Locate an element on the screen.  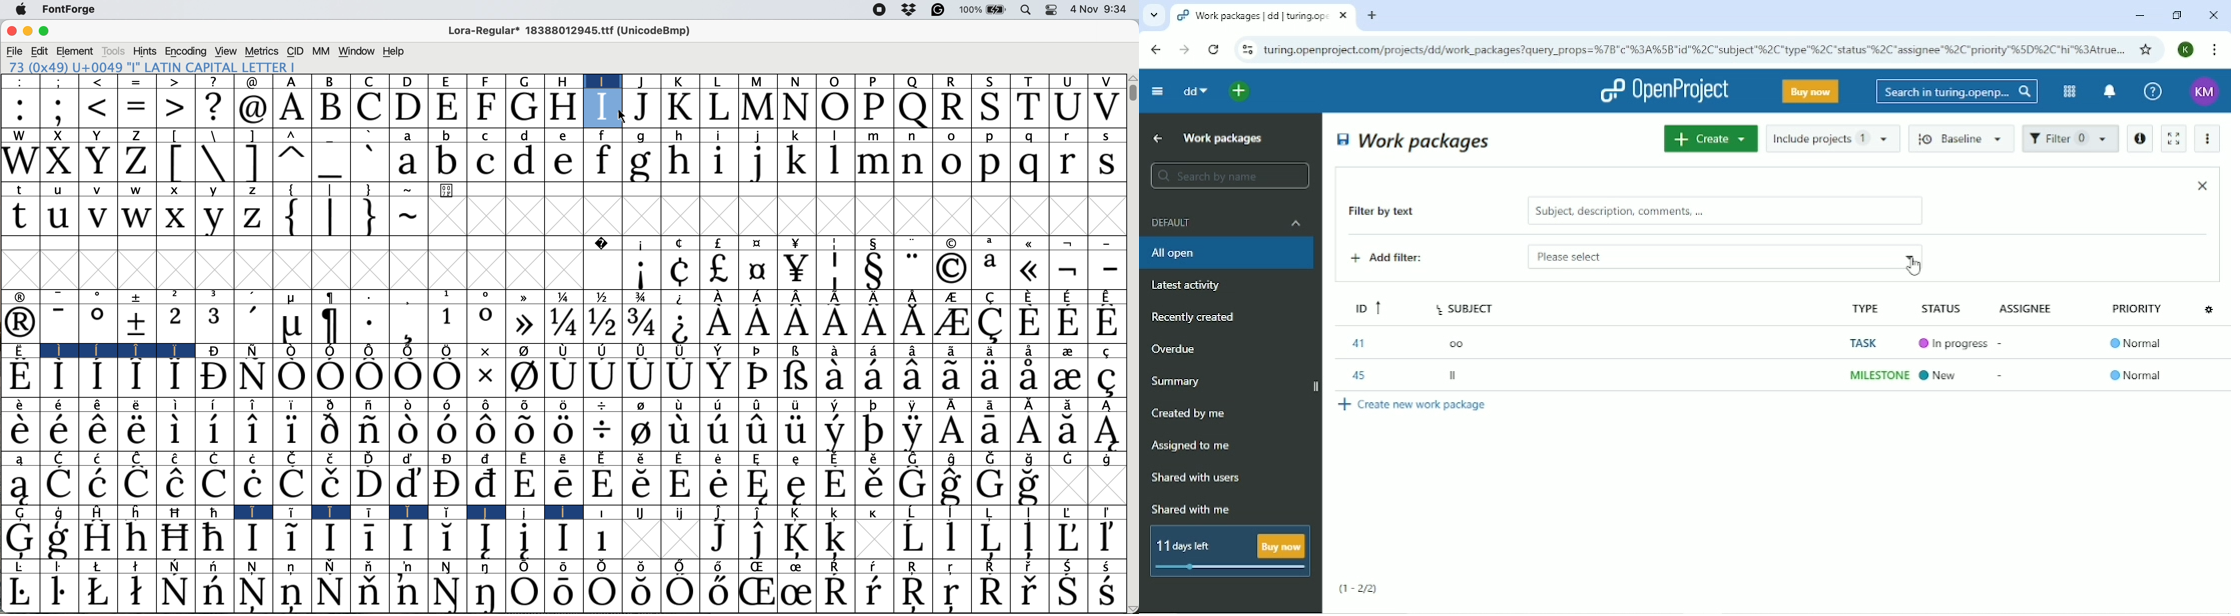
S is located at coordinates (989, 80).